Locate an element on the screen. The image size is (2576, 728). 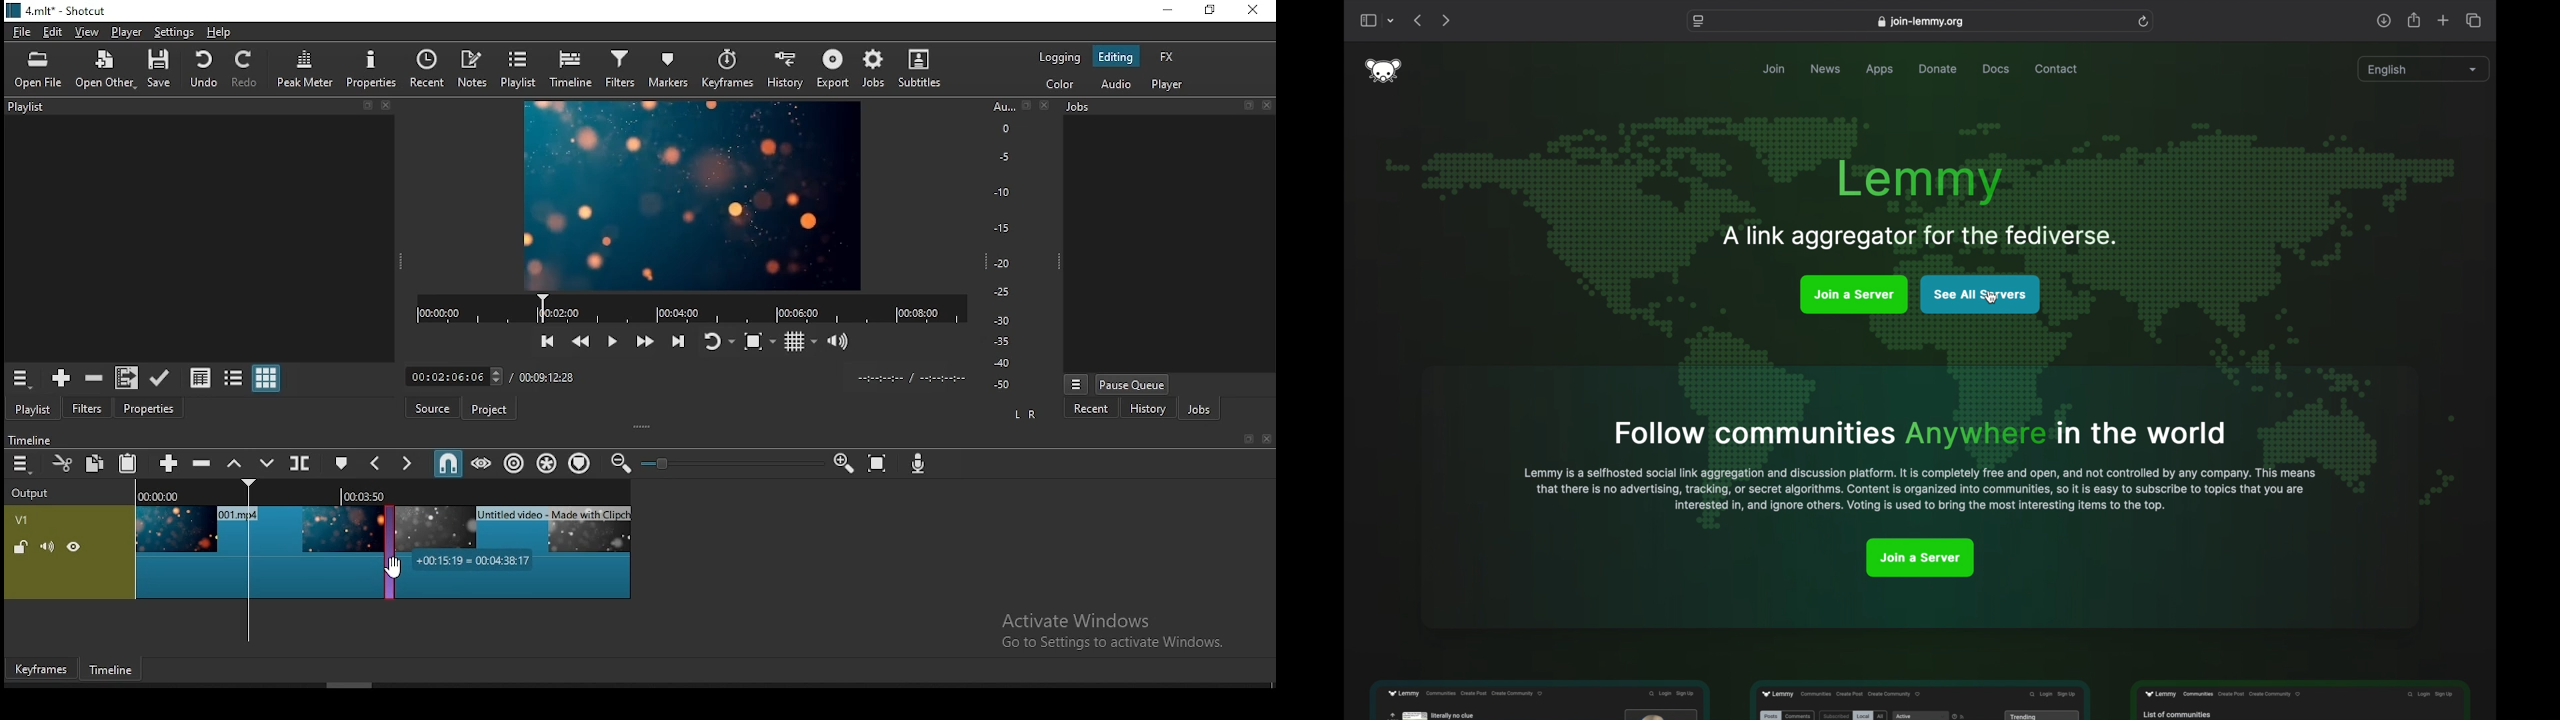
ripple delete is located at coordinates (199, 463).